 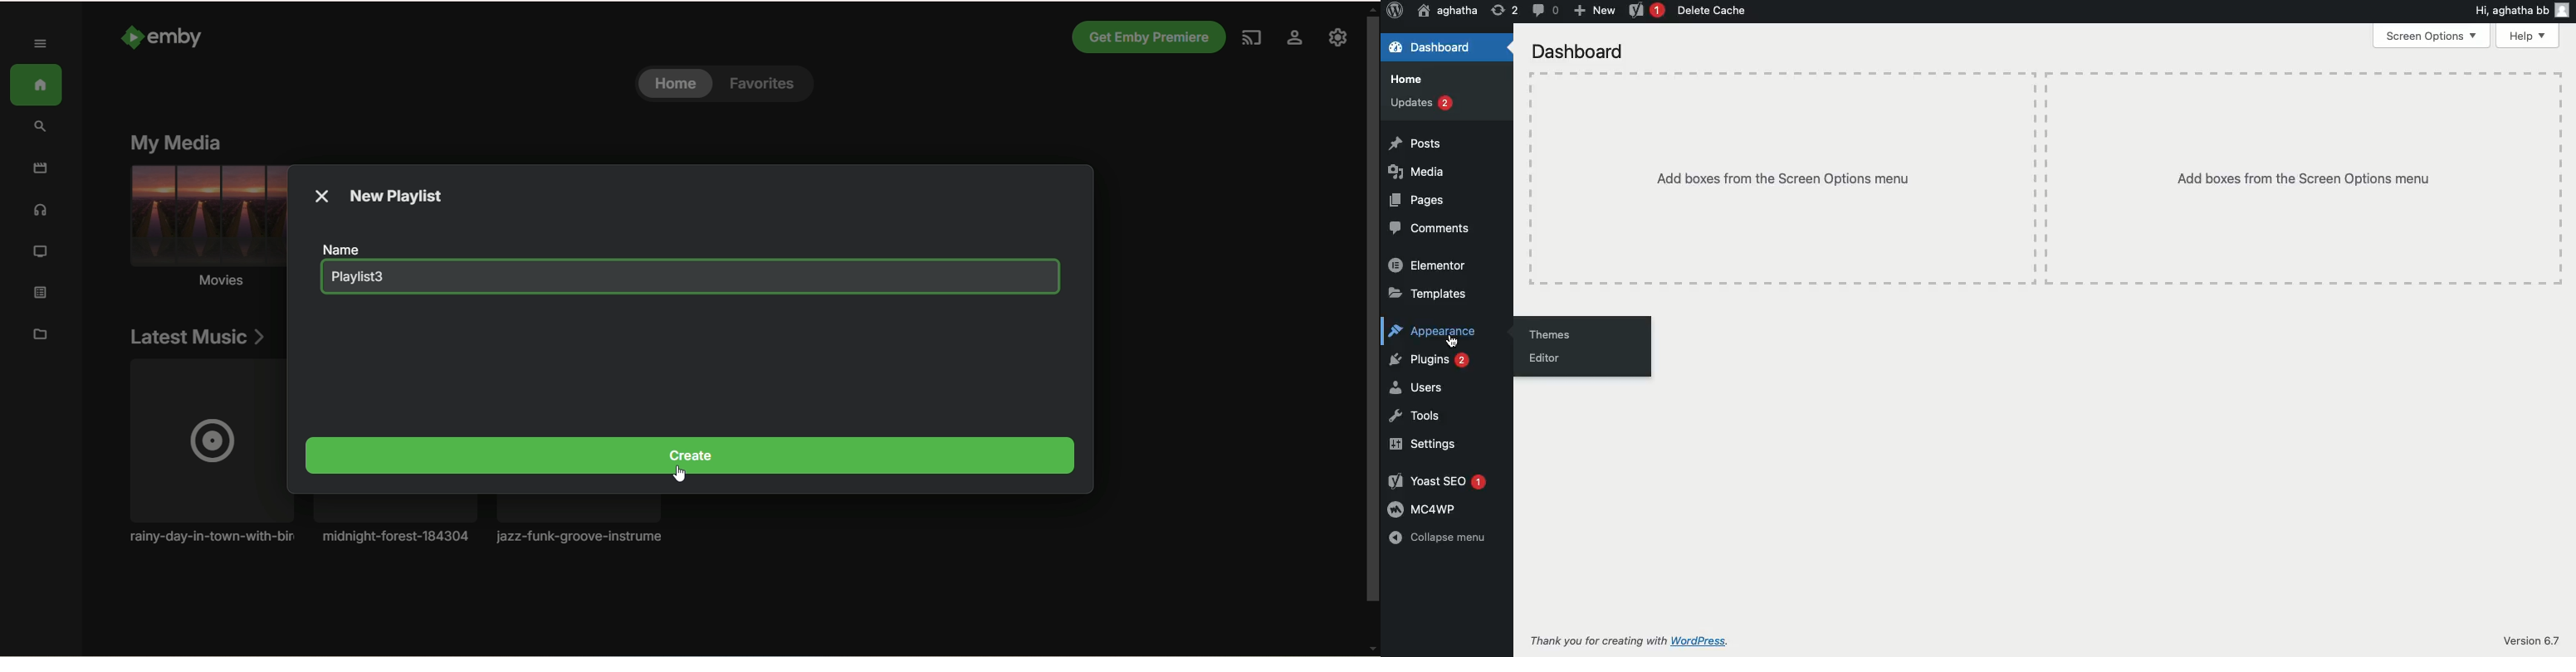 I want to click on Dashboard, so click(x=1581, y=51).